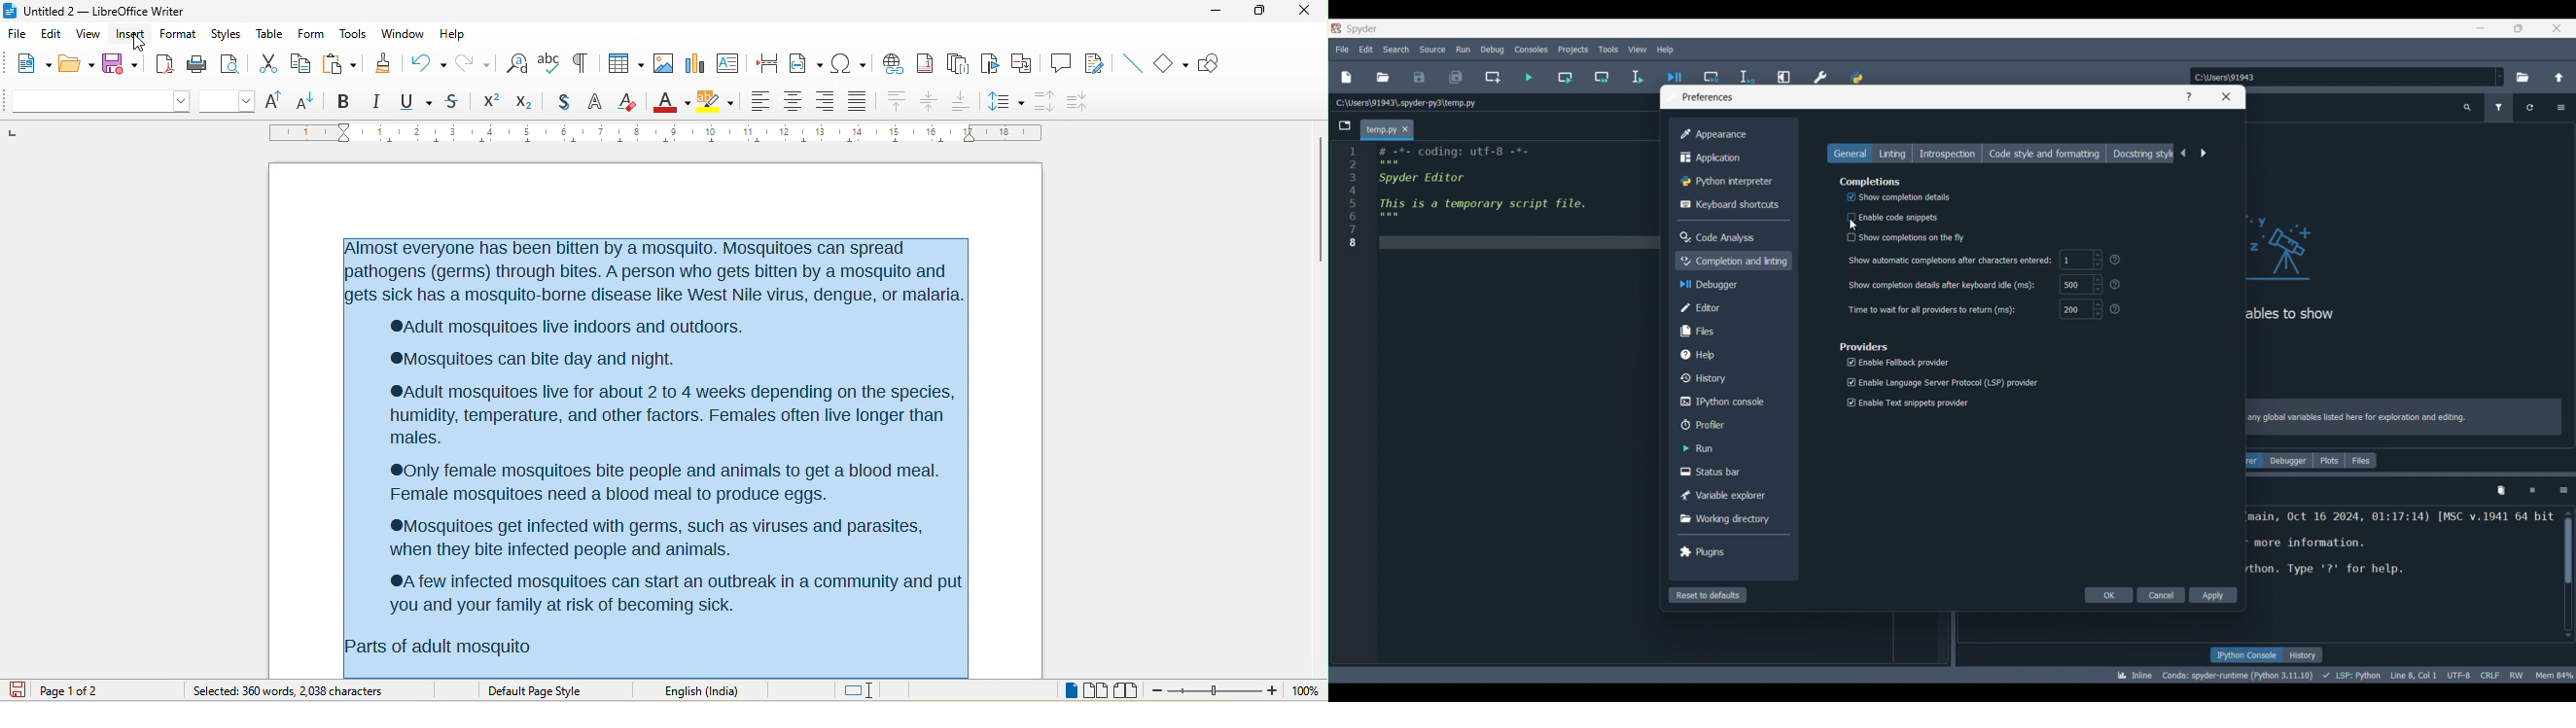 The height and width of the screenshot is (728, 2576). I want to click on align bottom, so click(959, 101).